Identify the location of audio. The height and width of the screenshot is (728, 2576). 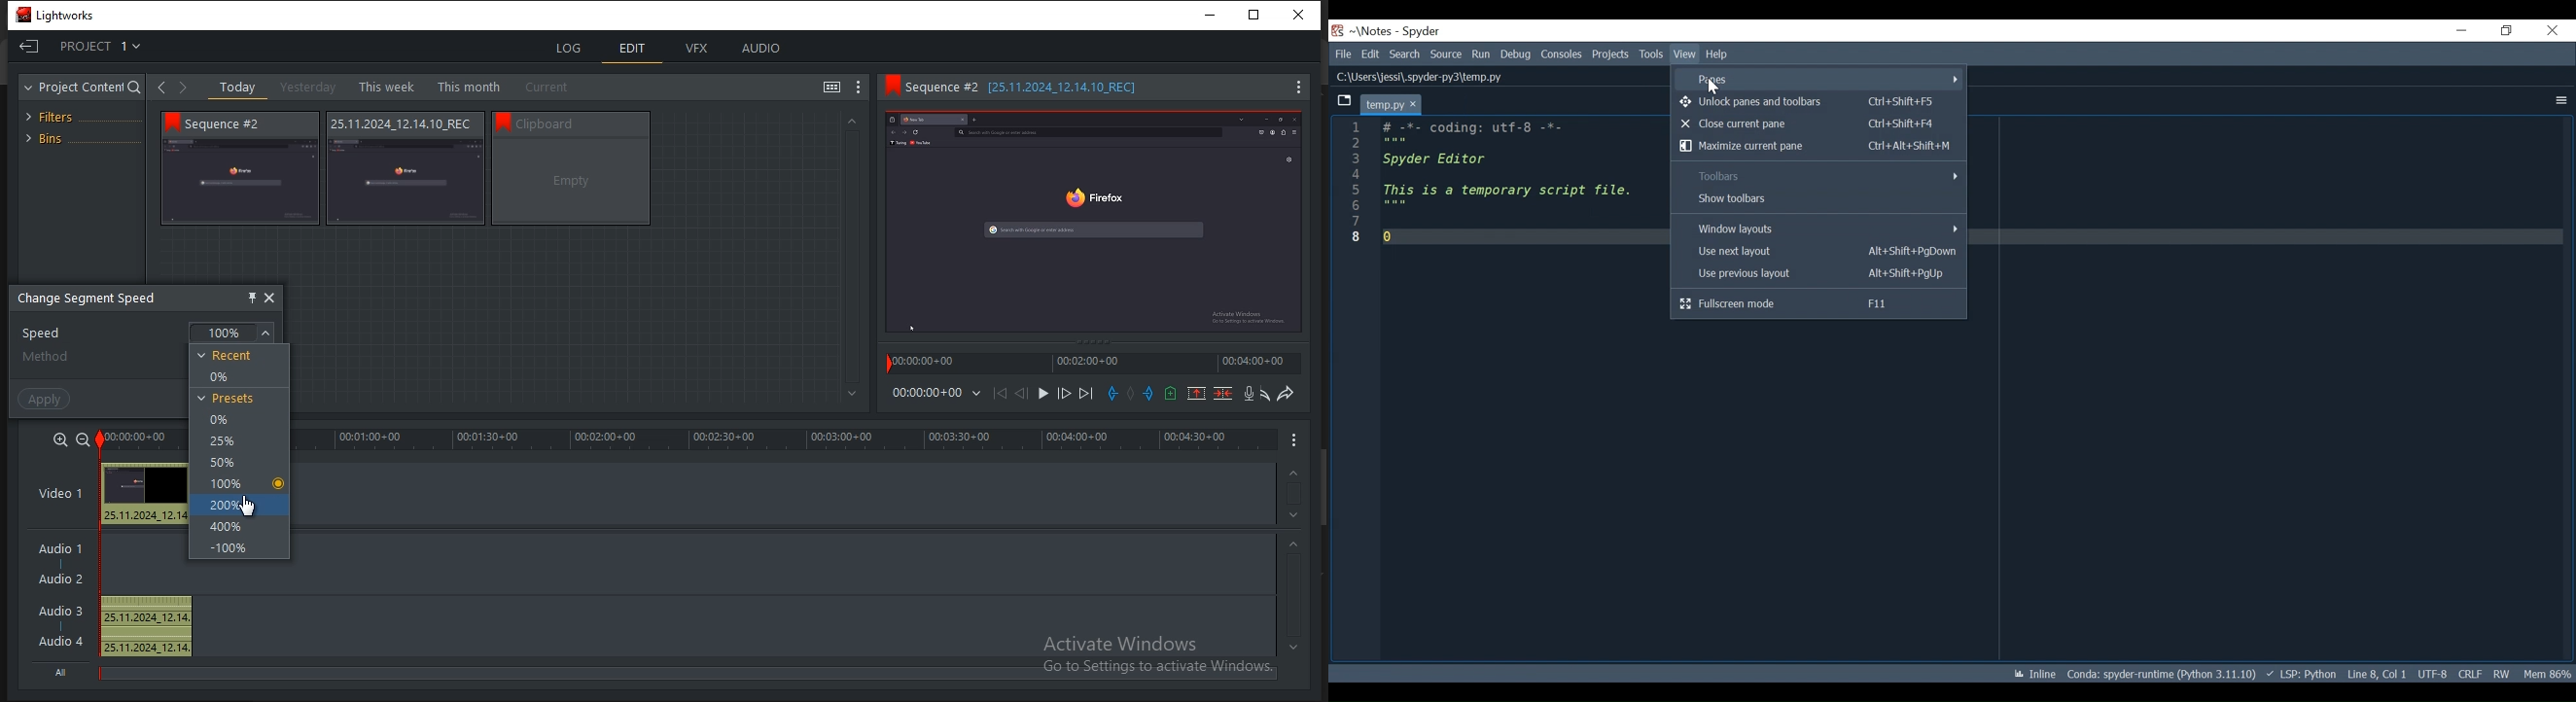
(763, 49).